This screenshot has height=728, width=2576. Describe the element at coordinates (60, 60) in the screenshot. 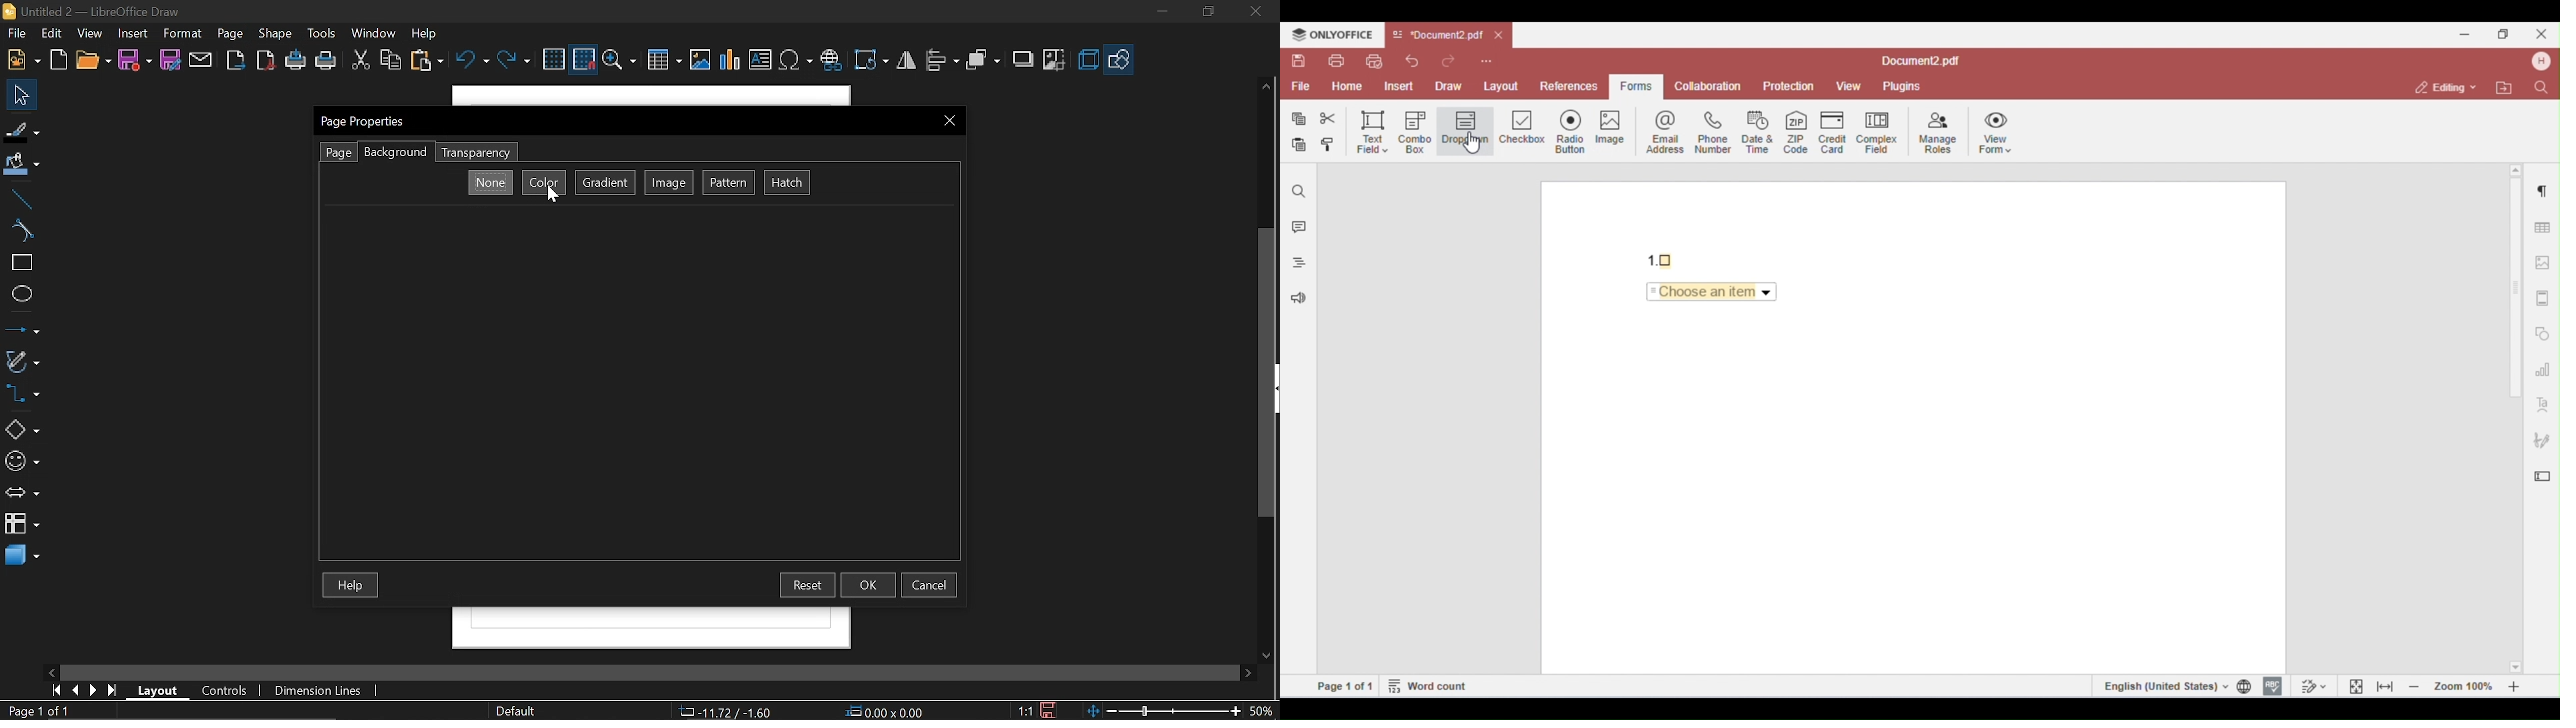

I see `Open template` at that location.